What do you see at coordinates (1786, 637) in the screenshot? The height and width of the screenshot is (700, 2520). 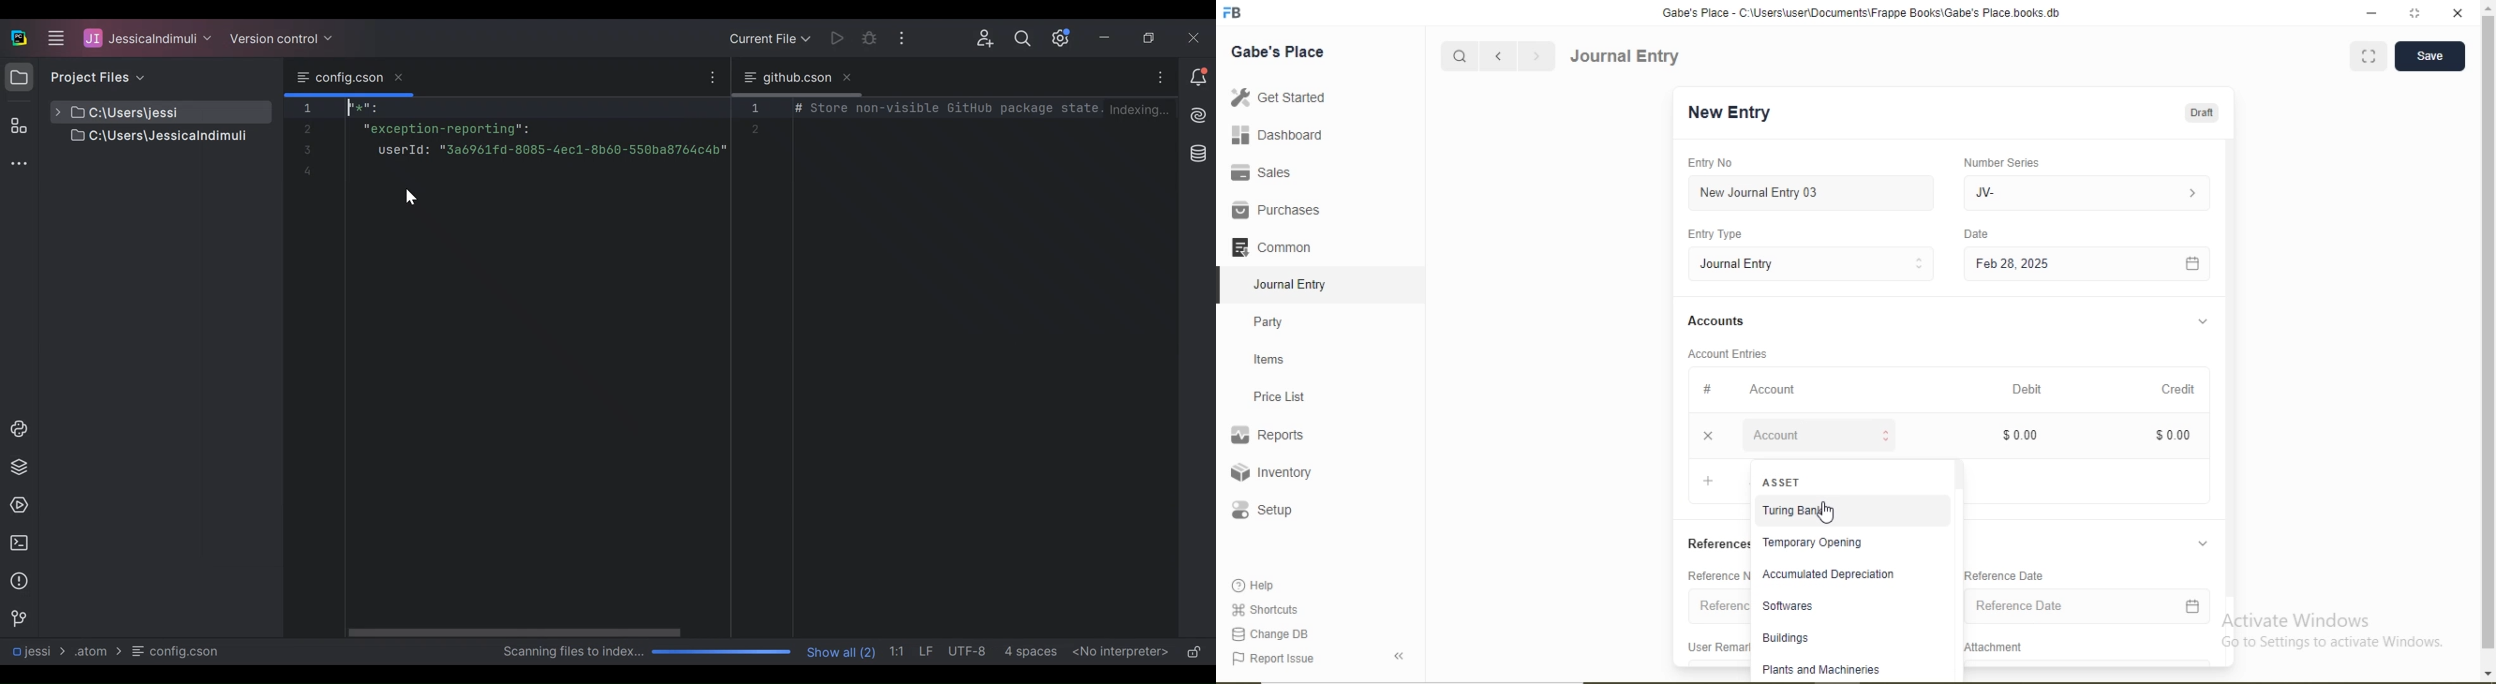 I see `Buildings` at bounding box center [1786, 637].